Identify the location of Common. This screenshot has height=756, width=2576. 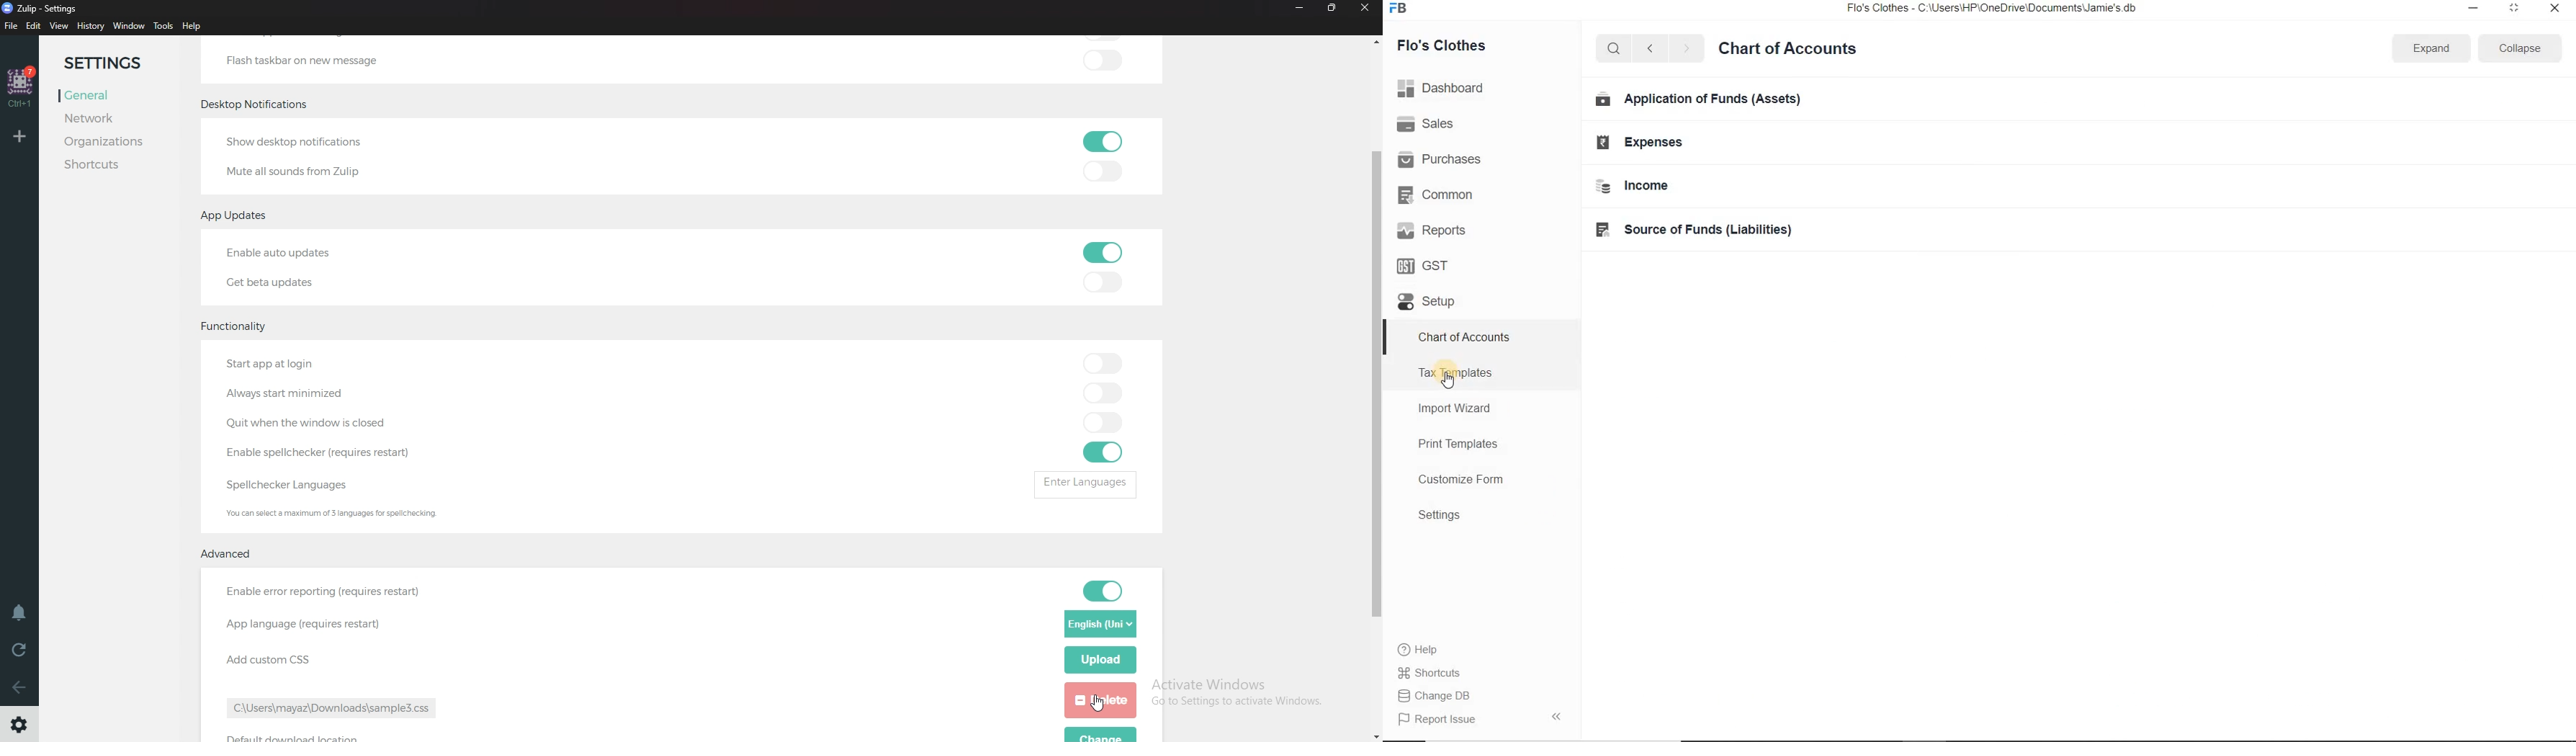
(1481, 193).